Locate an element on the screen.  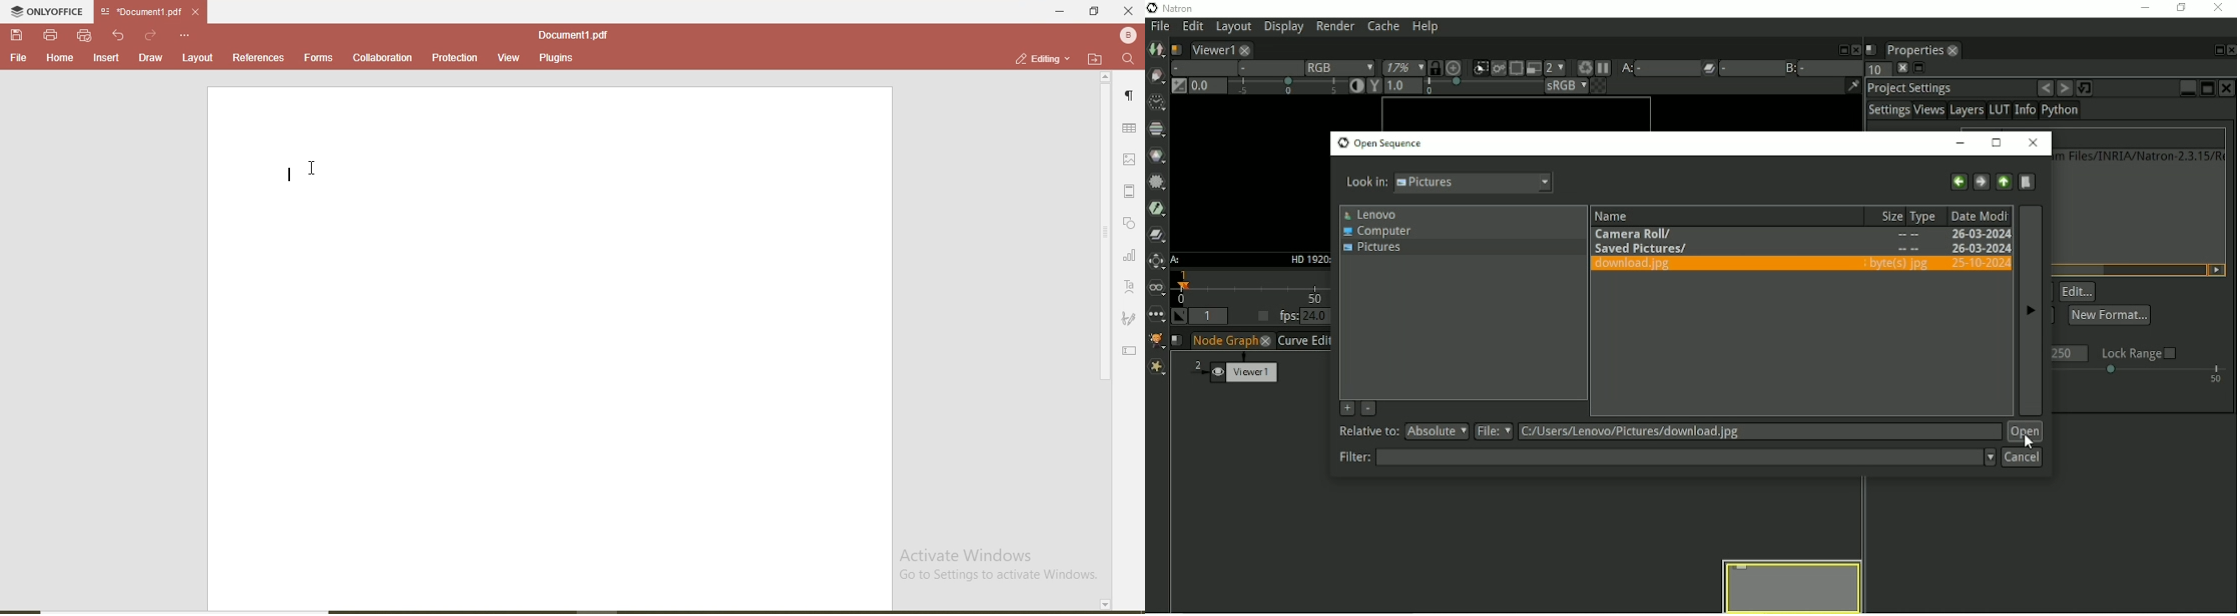
file name is located at coordinates (573, 34).